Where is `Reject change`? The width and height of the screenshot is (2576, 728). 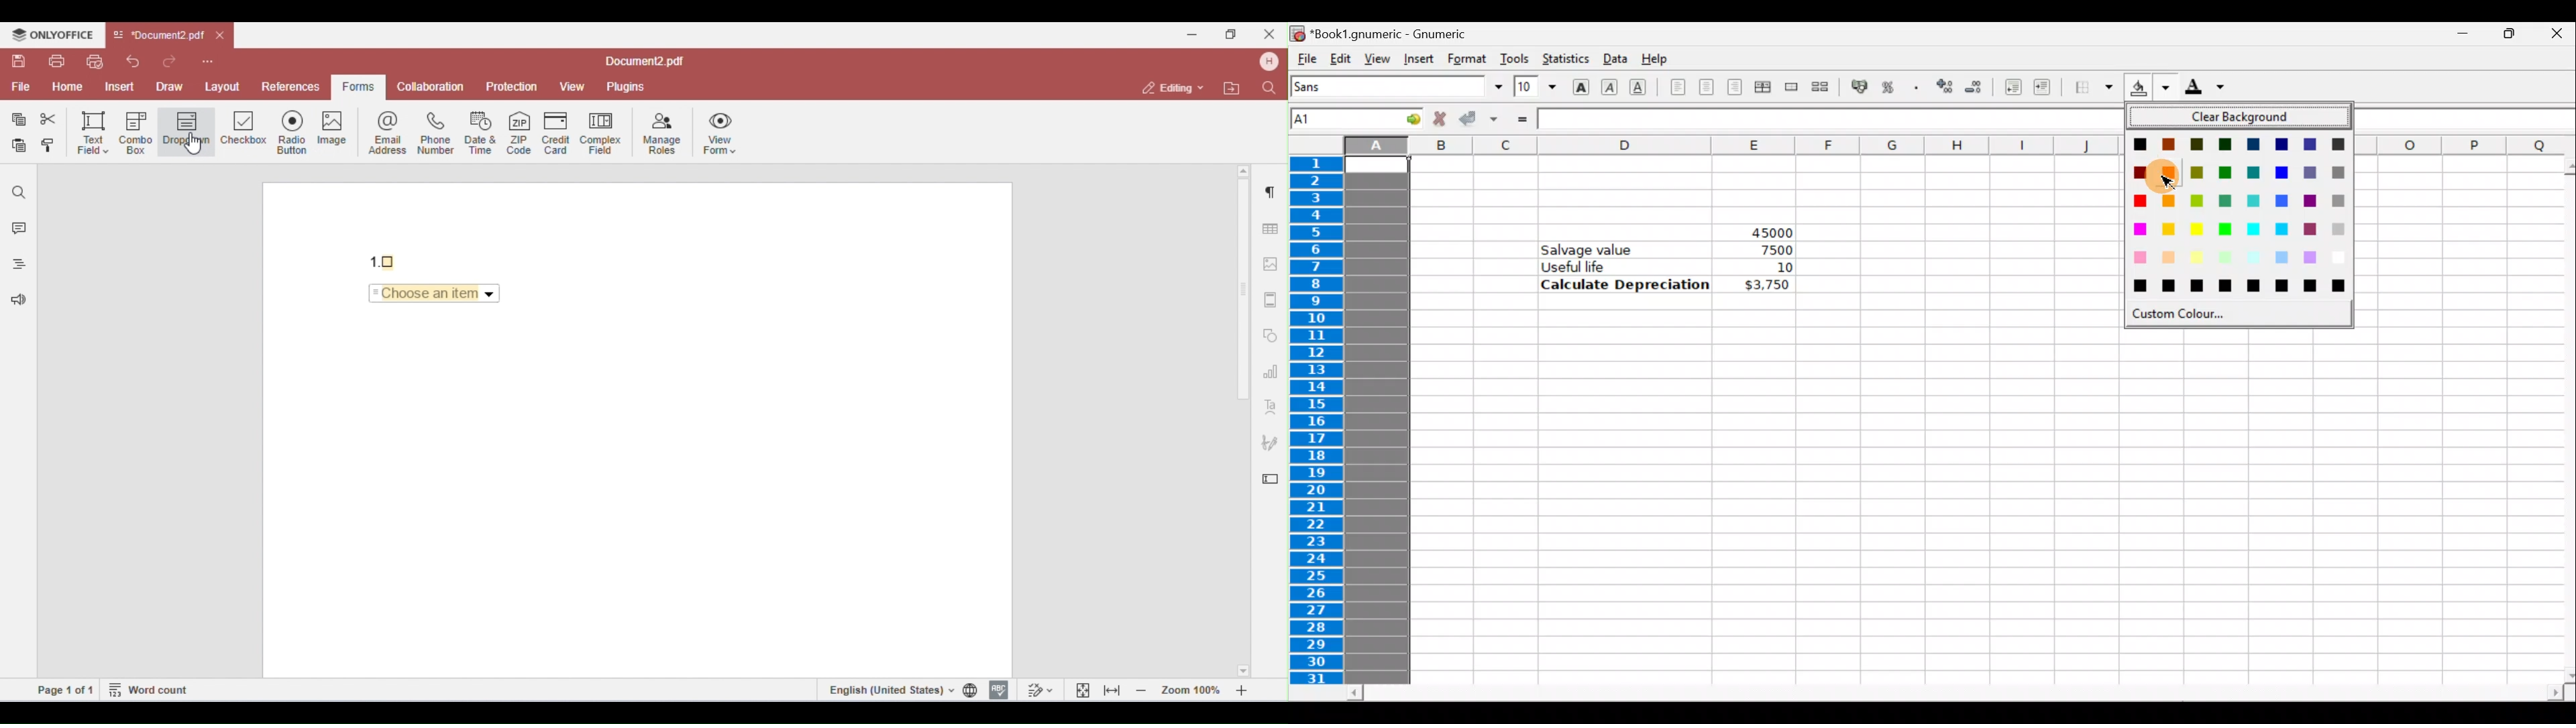
Reject change is located at coordinates (1436, 119).